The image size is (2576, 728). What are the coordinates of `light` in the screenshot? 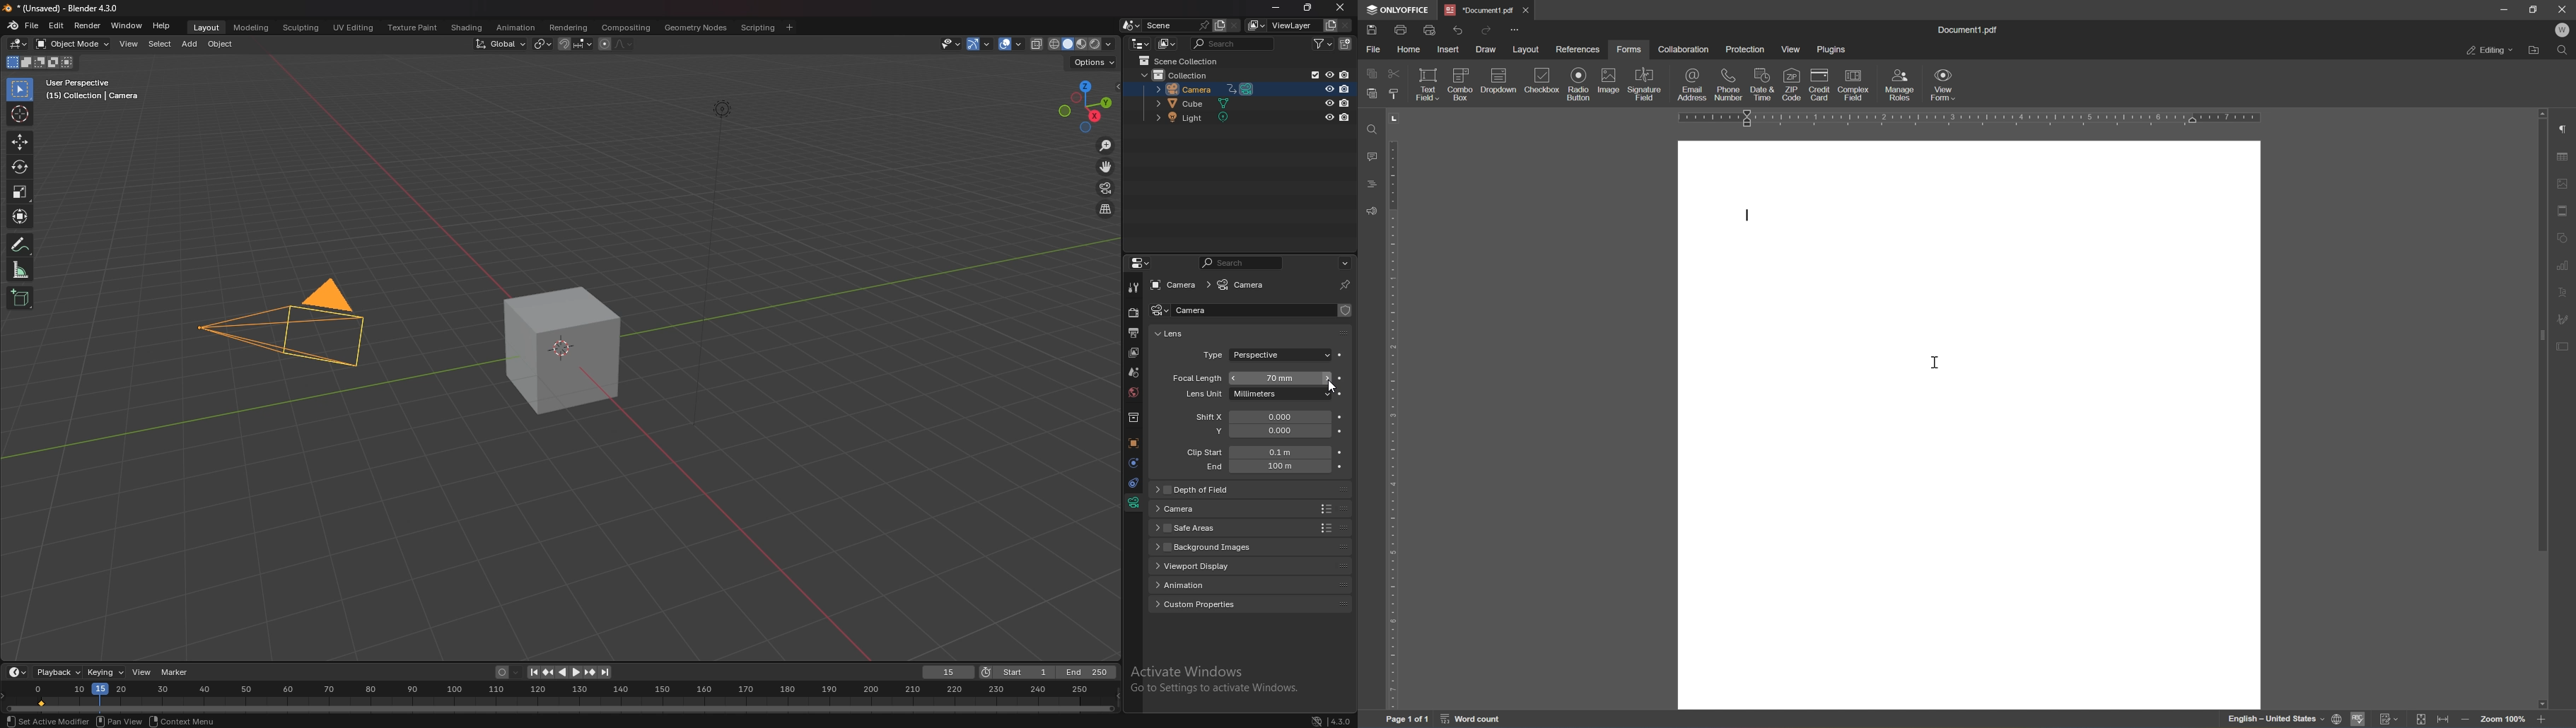 It's located at (1197, 119).